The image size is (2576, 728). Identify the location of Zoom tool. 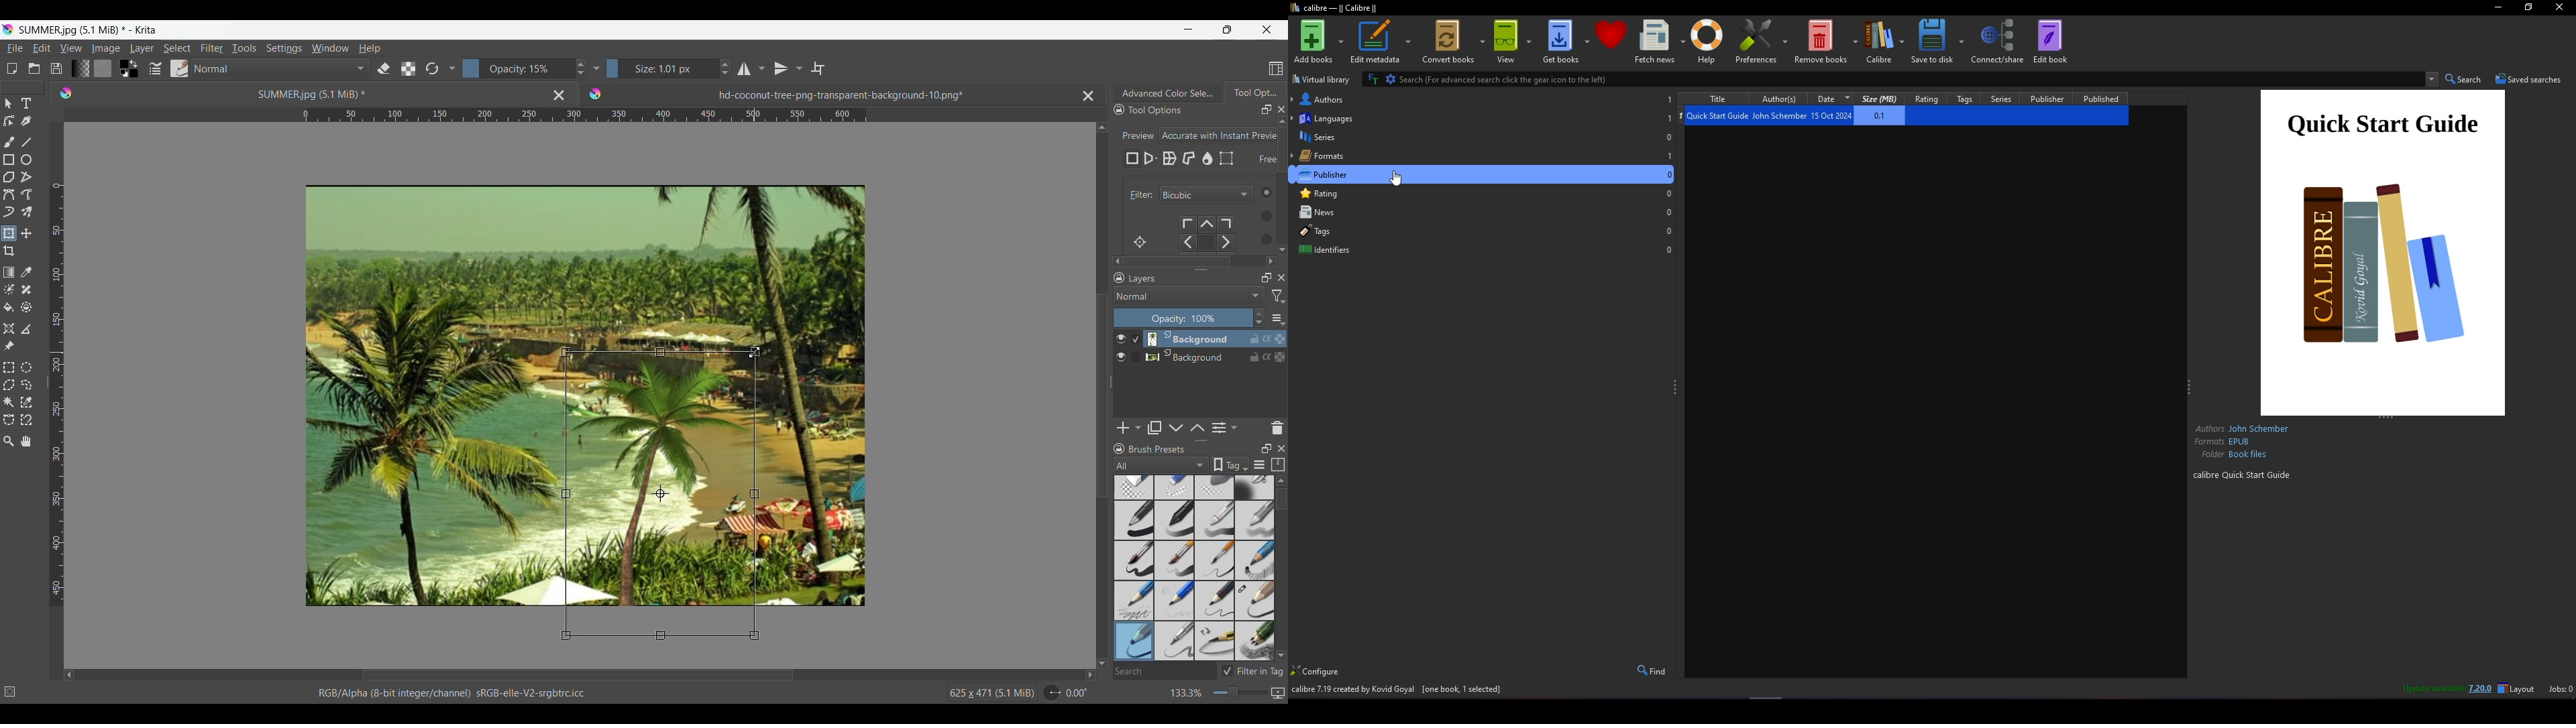
(9, 441).